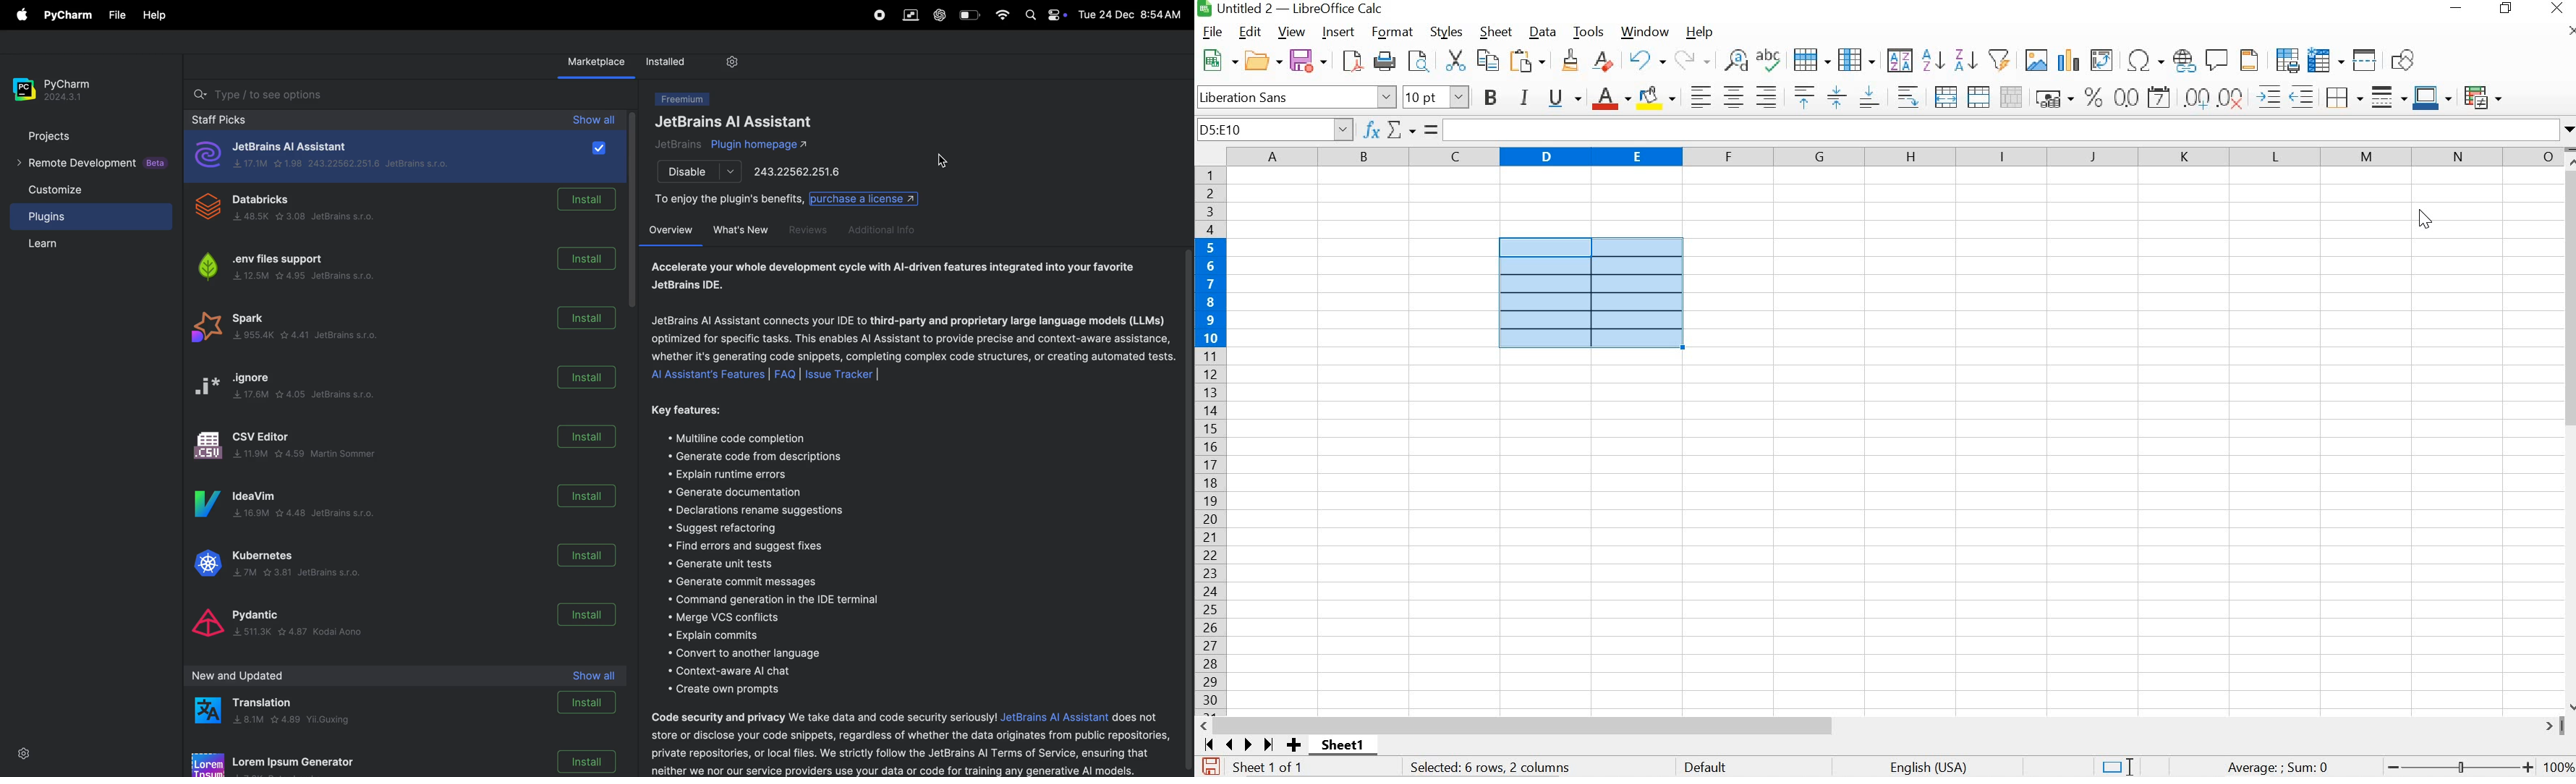 This screenshot has height=784, width=2576. What do you see at coordinates (1947, 96) in the screenshot?
I see `MERGE AND CENTER OR UNMERGE CELLS DEPENDING ON THE CURRENT TOGGLE STATE` at bounding box center [1947, 96].